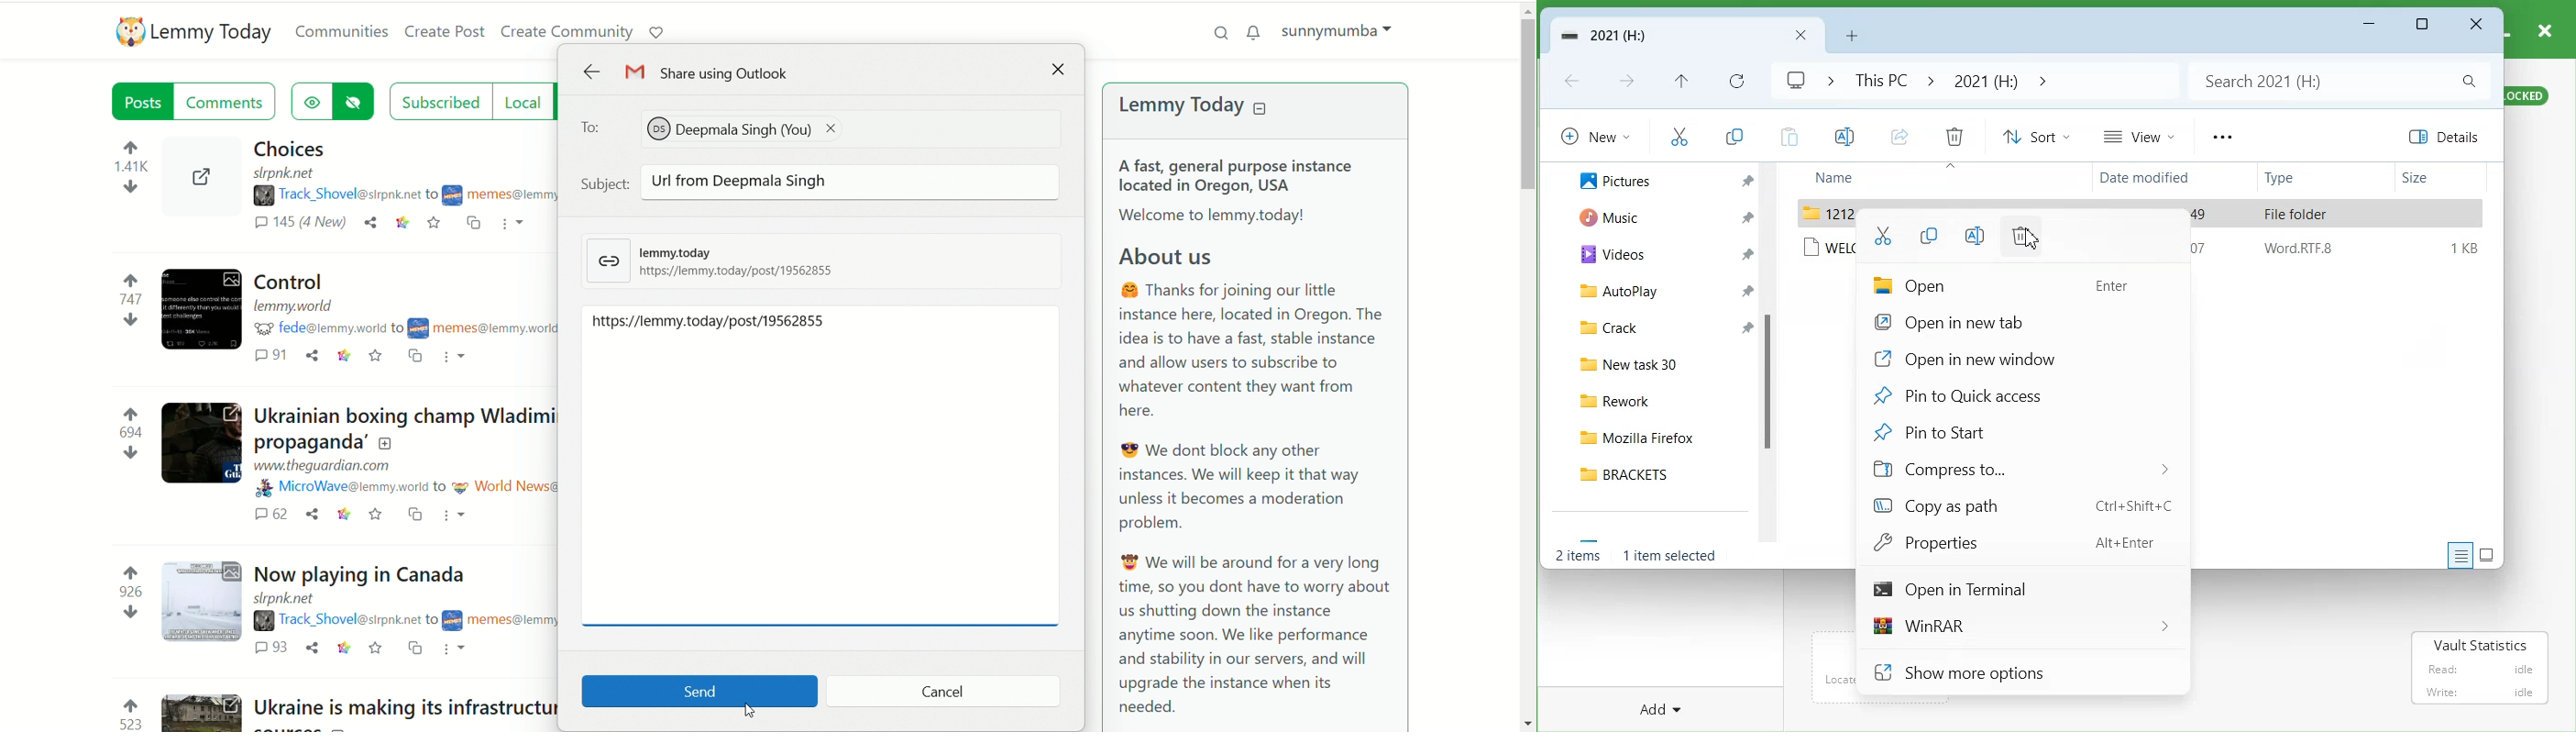 This screenshot has width=2576, height=756. What do you see at coordinates (326, 467) in the screenshot?
I see `URL` at bounding box center [326, 467].